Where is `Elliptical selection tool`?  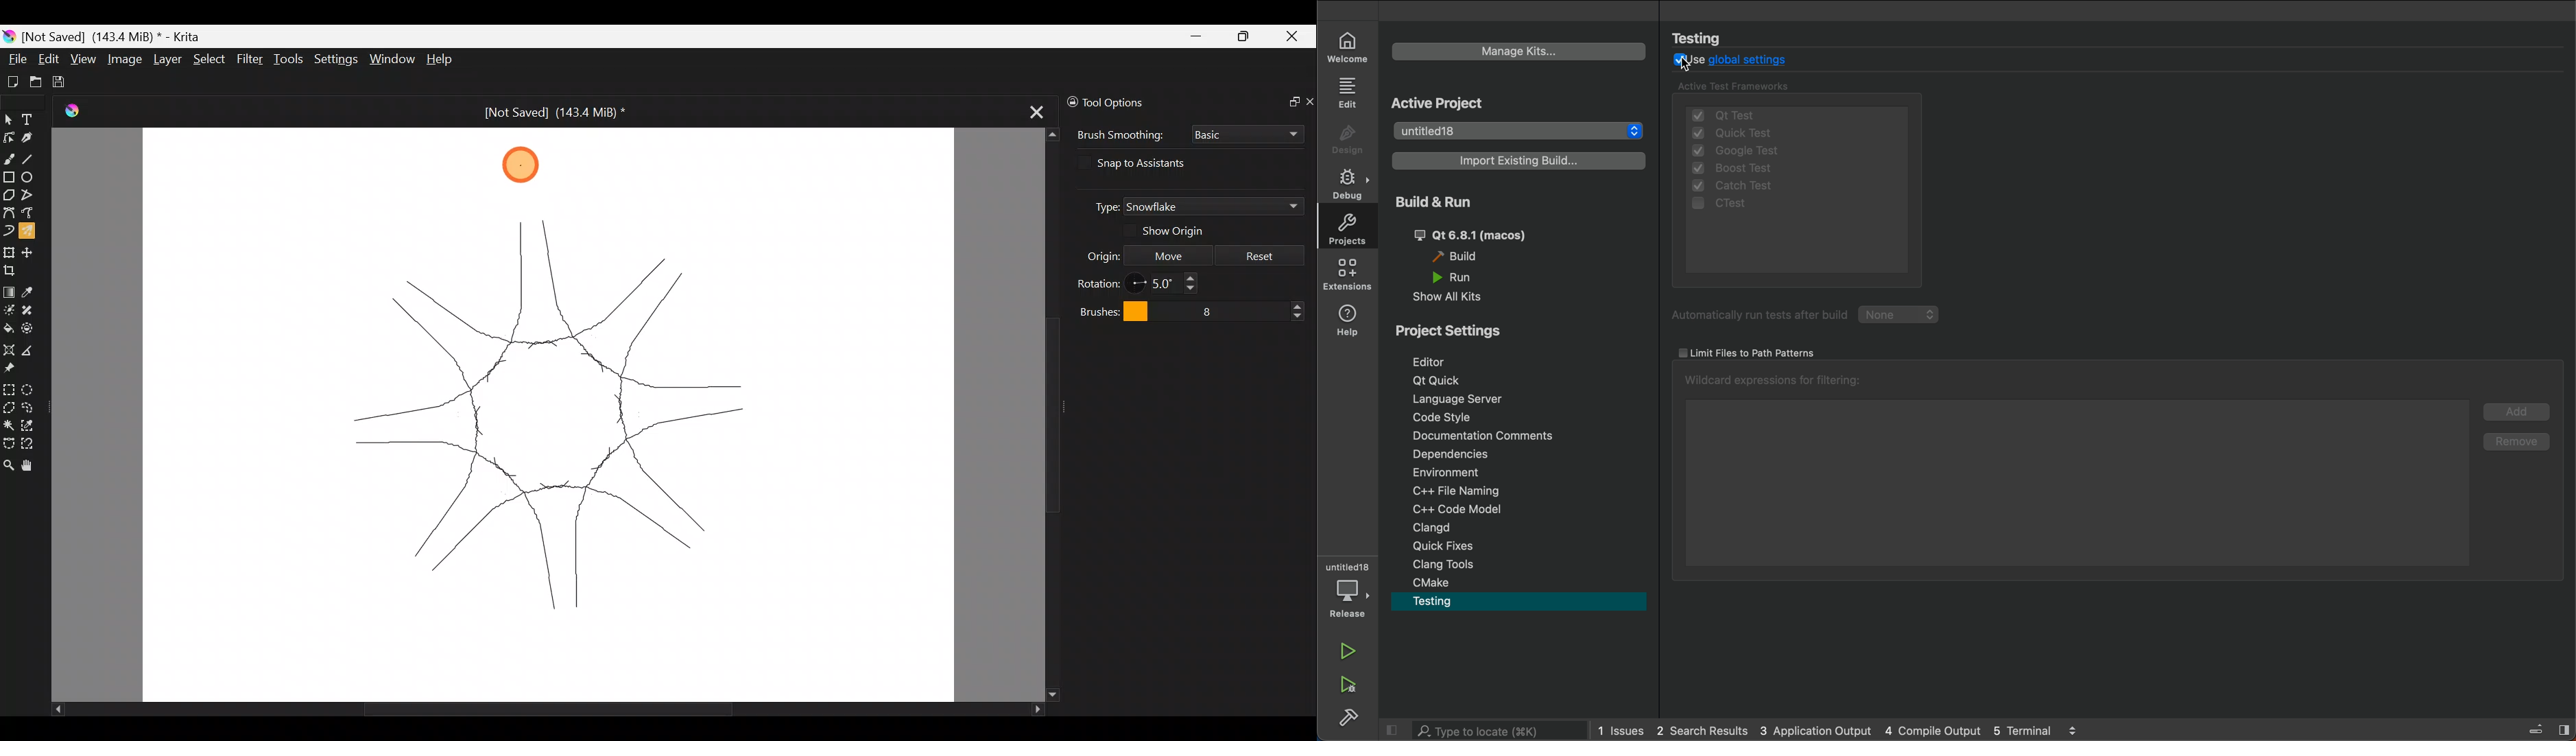
Elliptical selection tool is located at coordinates (32, 387).